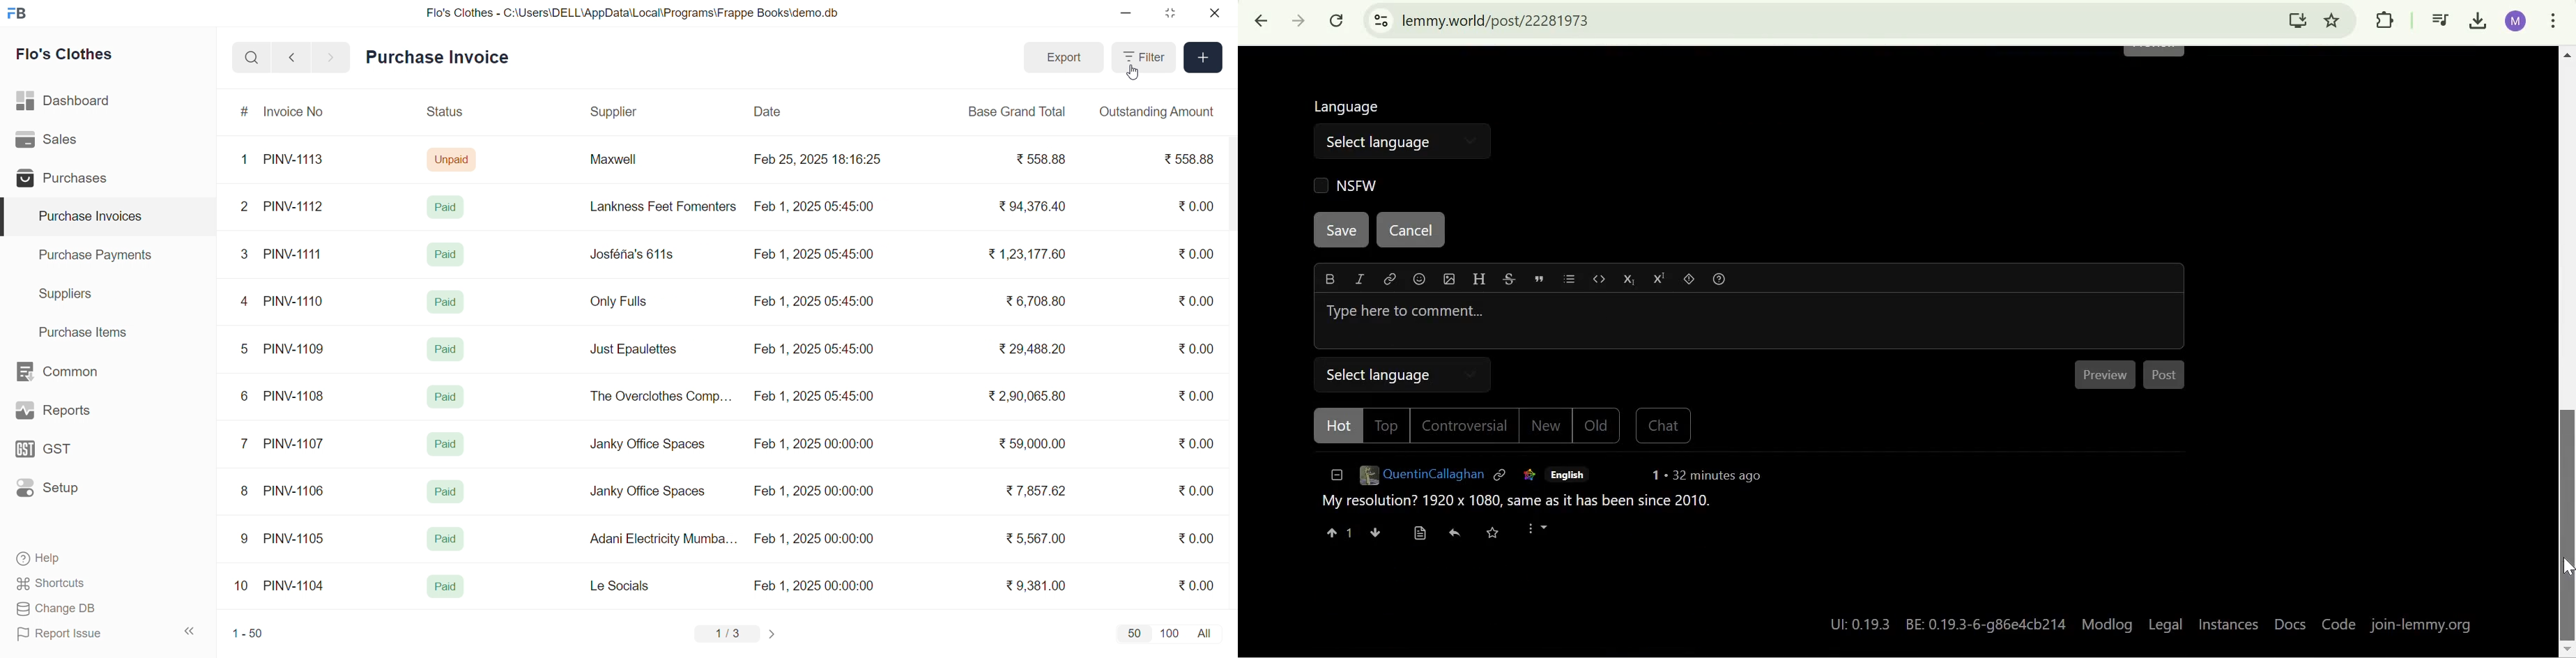 Image resolution: width=2576 pixels, height=672 pixels. I want to click on Report Issue, so click(80, 633).